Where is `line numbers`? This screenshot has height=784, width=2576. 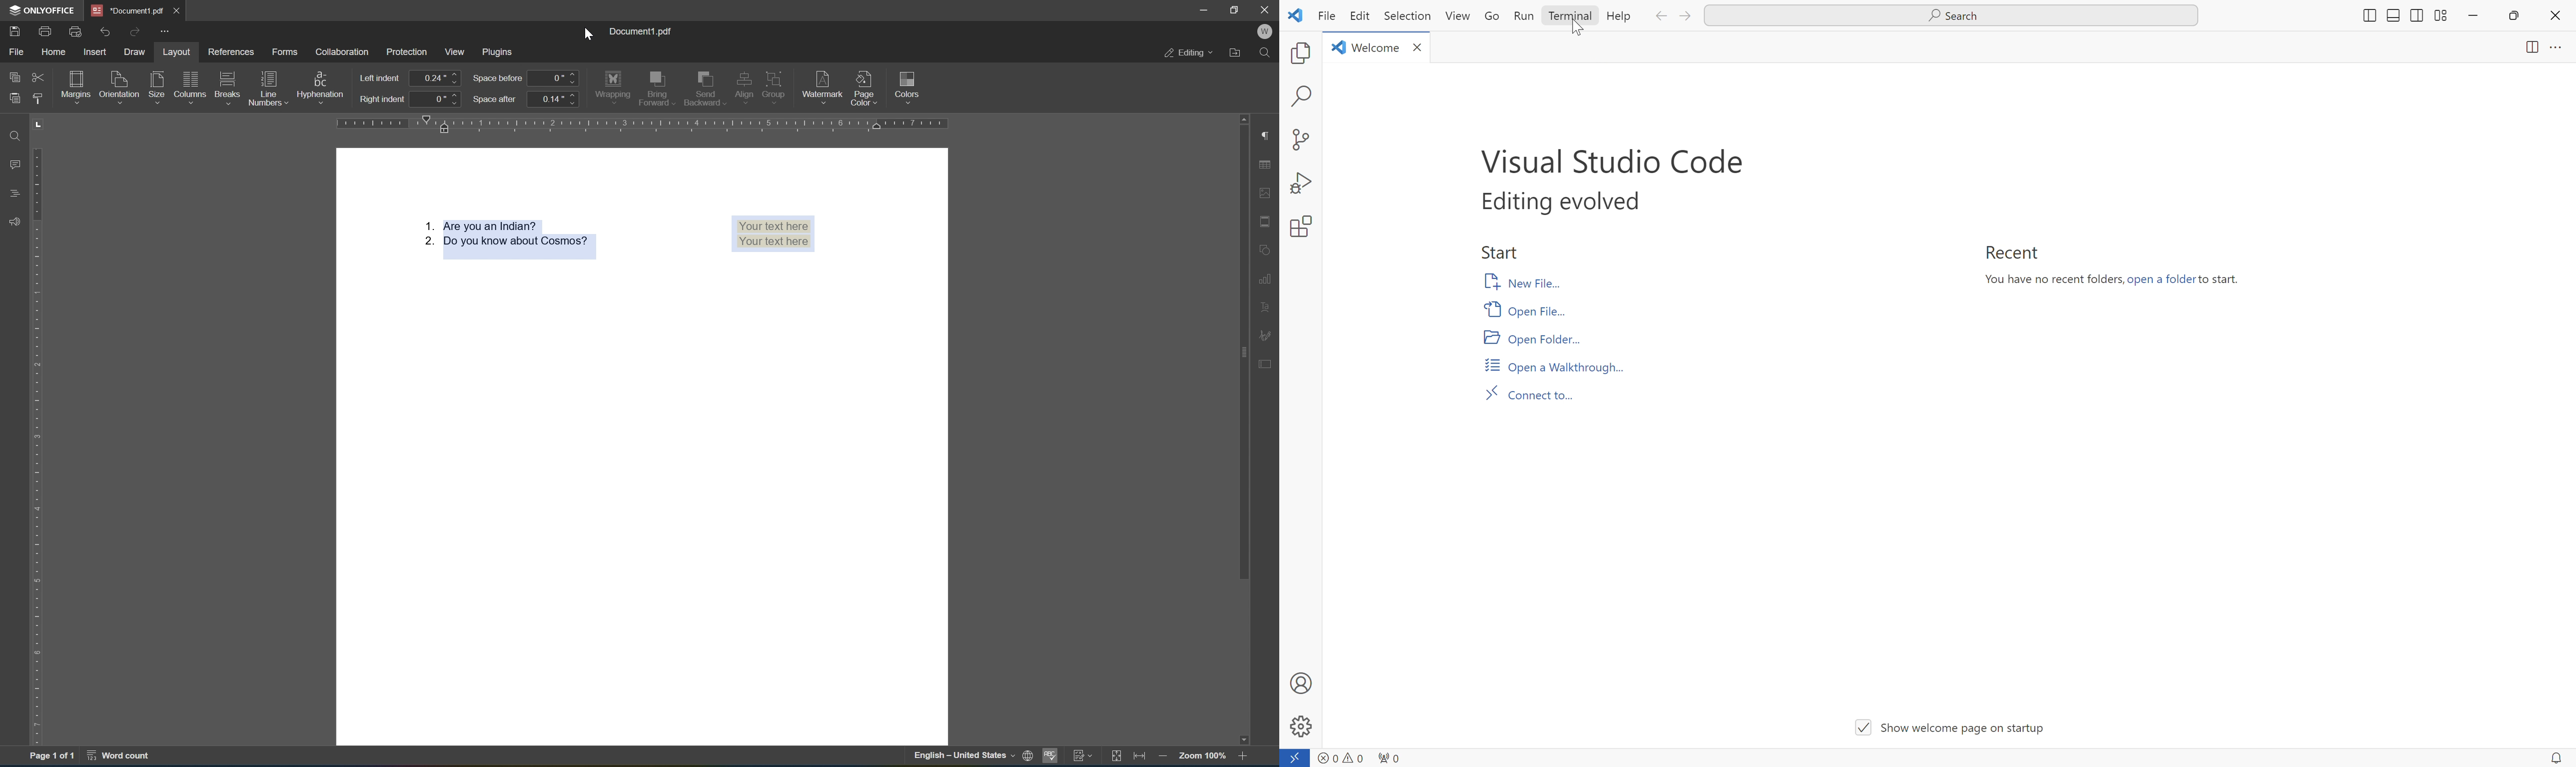 line numbers is located at coordinates (267, 88).